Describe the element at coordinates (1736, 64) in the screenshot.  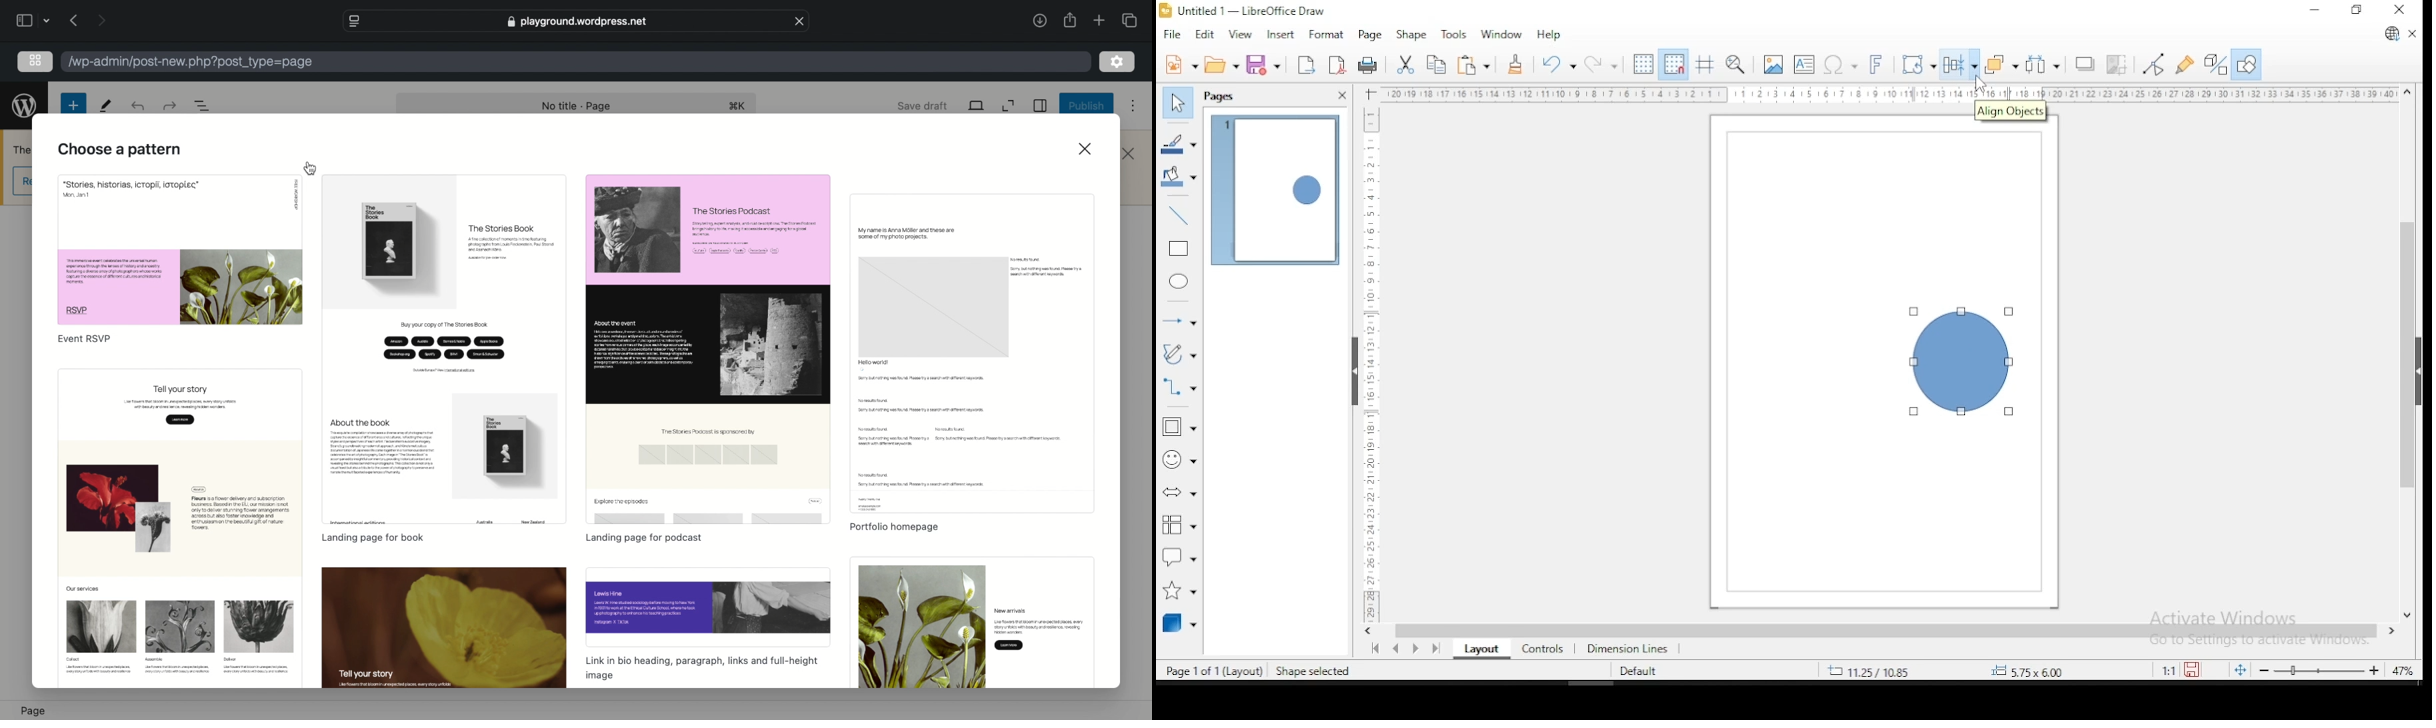
I see `zoom and pan` at that location.